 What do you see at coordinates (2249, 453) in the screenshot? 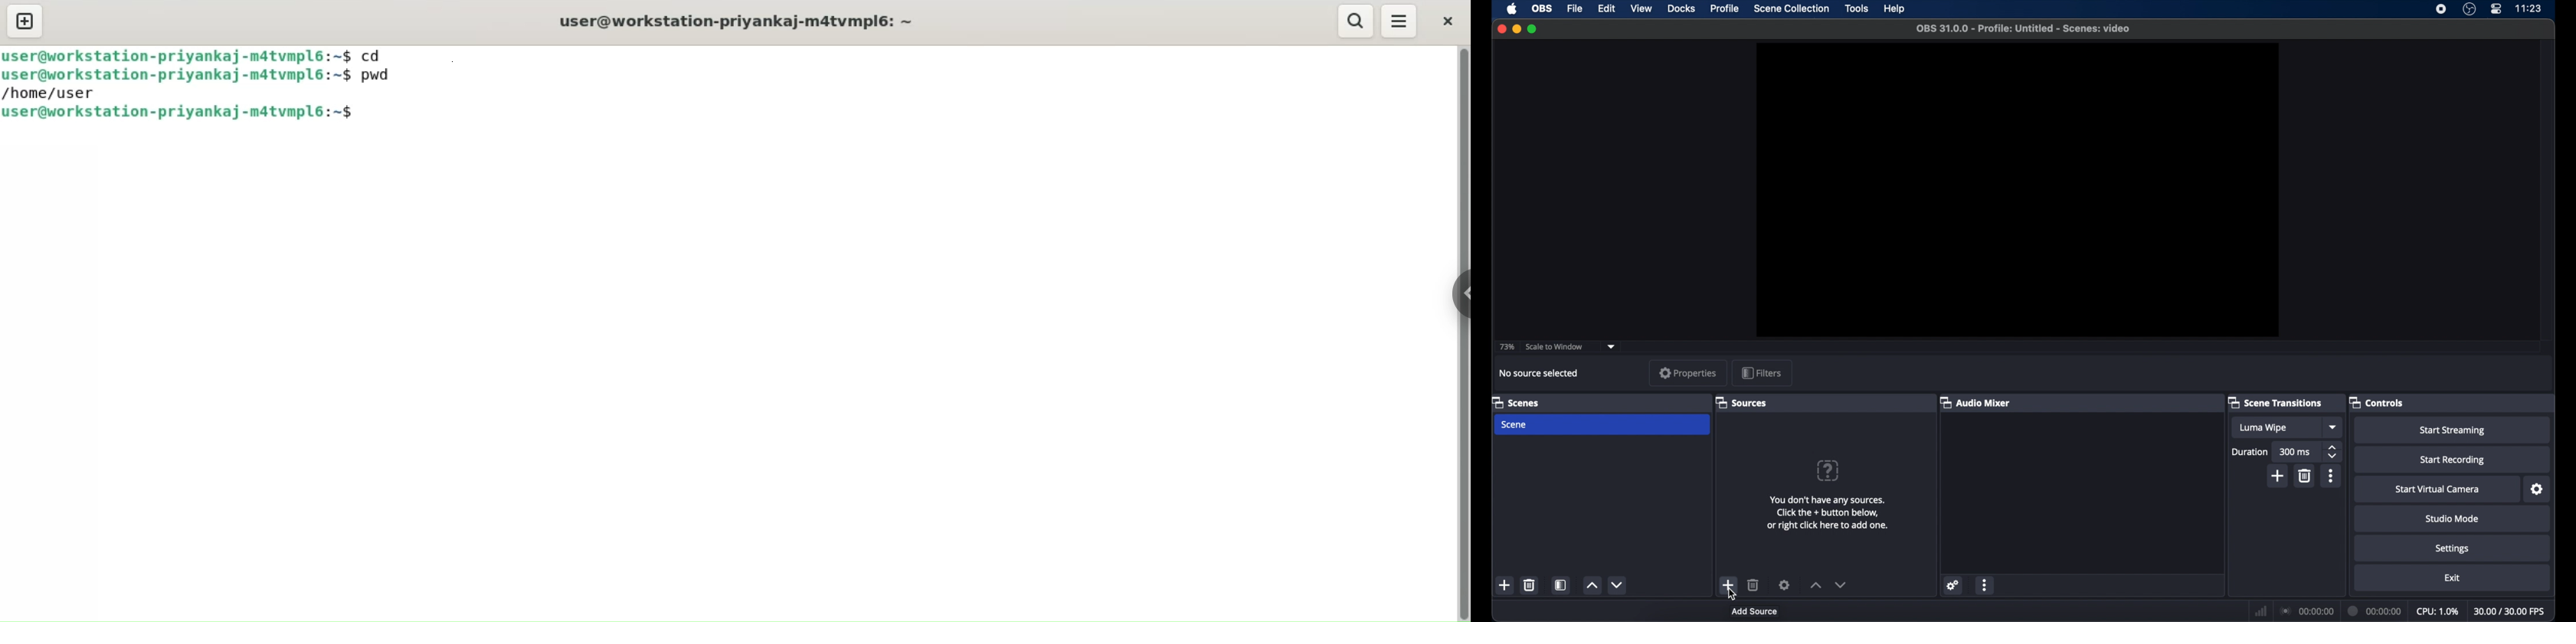
I see `duration` at bounding box center [2249, 453].